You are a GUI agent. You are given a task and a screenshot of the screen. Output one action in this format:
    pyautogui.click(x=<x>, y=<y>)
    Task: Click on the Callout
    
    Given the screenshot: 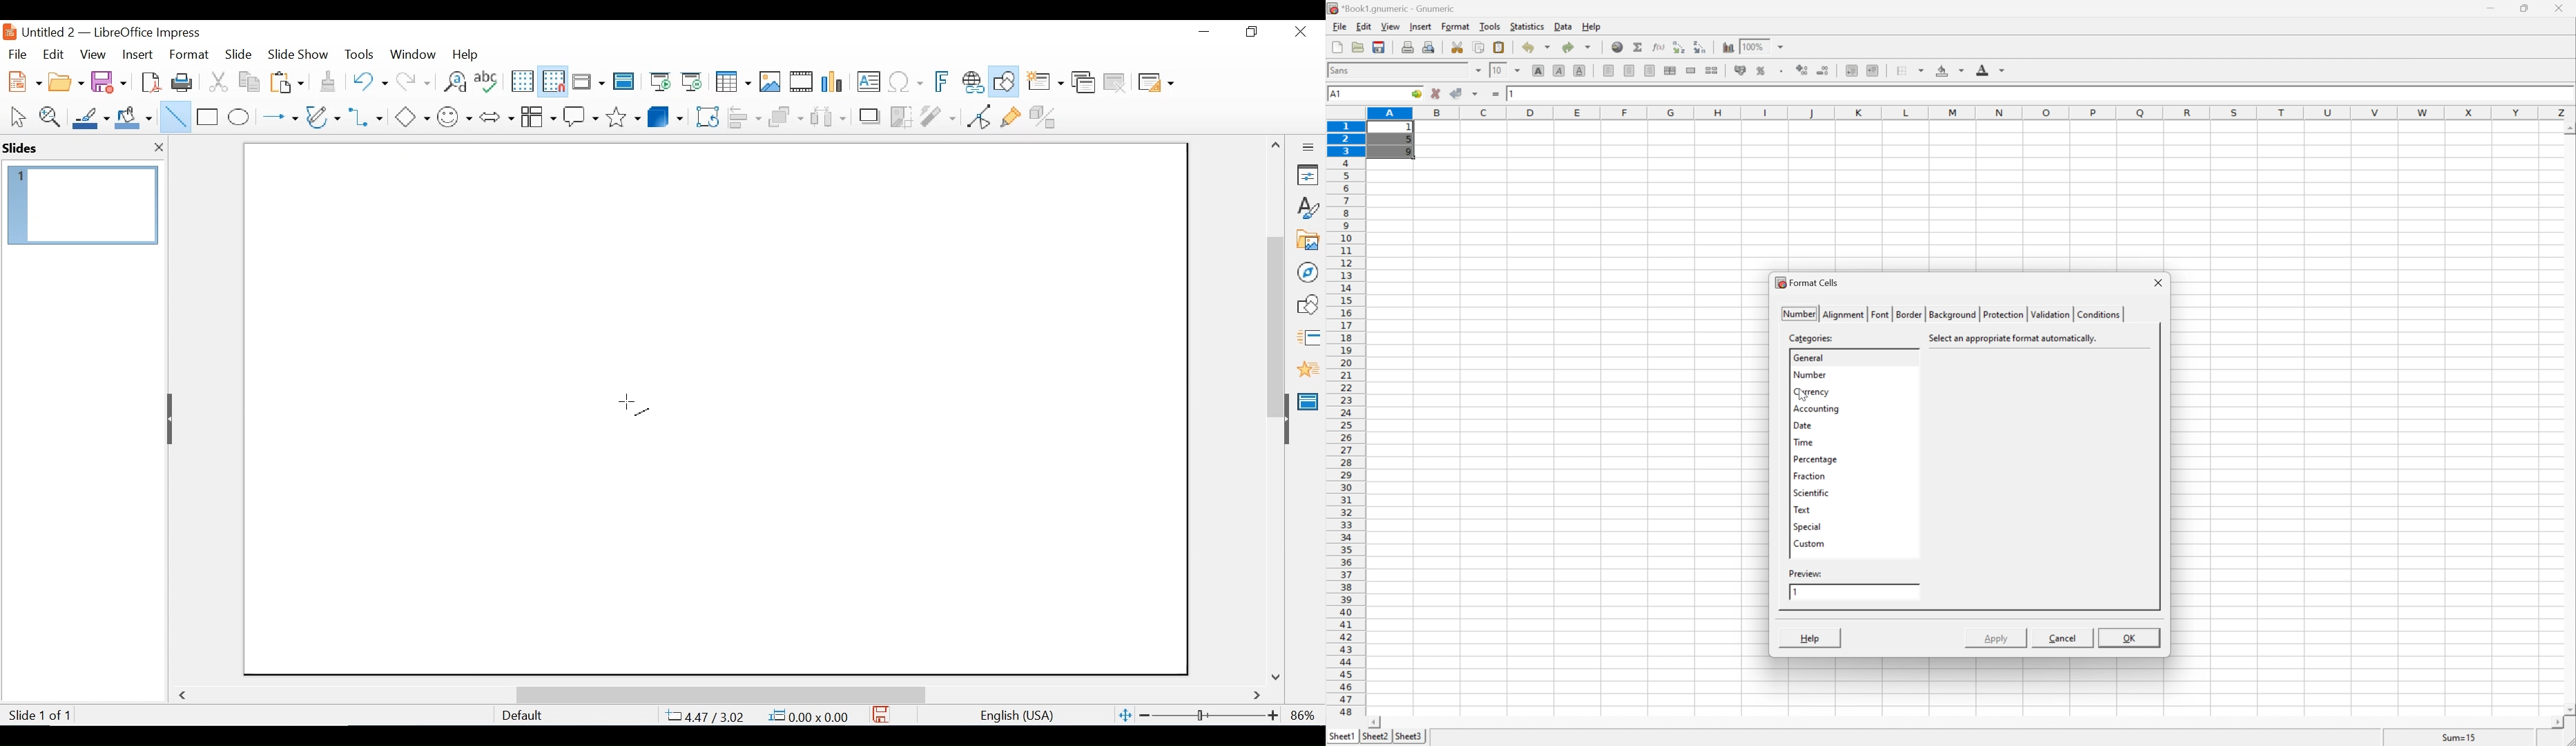 What is the action you would take?
    pyautogui.click(x=581, y=115)
    